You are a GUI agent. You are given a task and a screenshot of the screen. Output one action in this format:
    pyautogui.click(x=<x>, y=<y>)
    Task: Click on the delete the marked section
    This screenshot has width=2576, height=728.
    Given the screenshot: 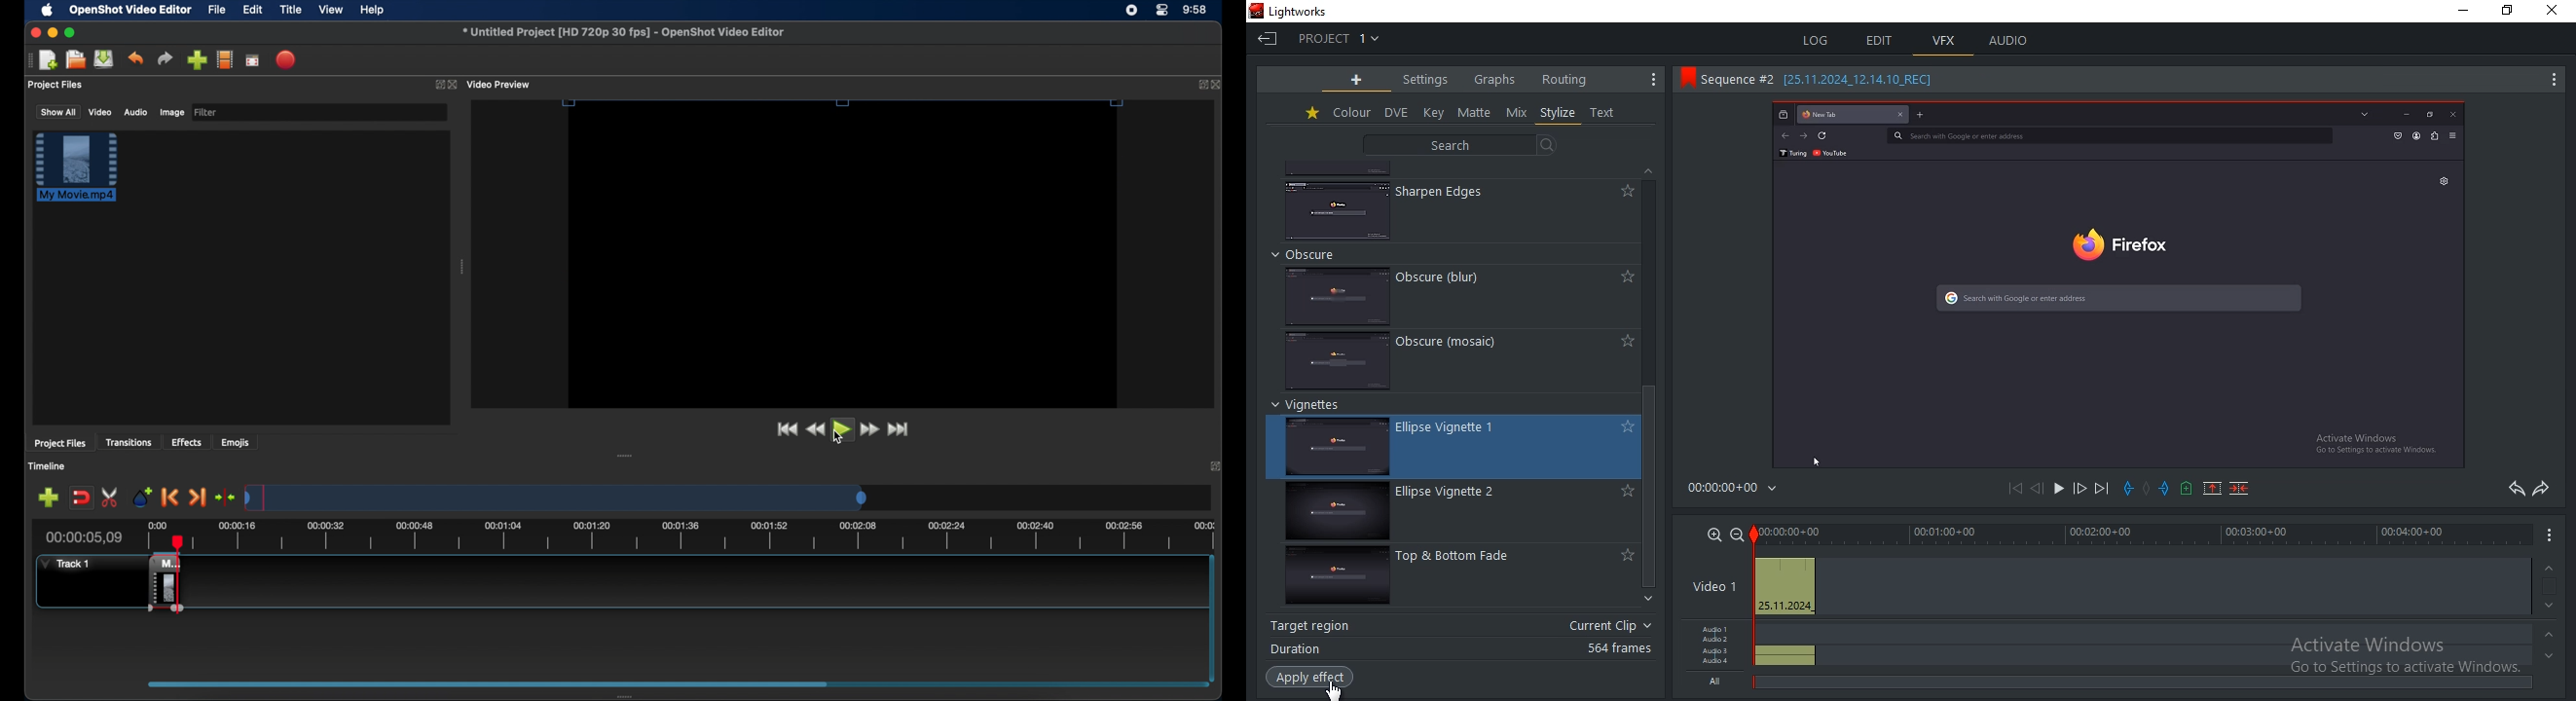 What is the action you would take?
    pyautogui.click(x=2238, y=490)
    